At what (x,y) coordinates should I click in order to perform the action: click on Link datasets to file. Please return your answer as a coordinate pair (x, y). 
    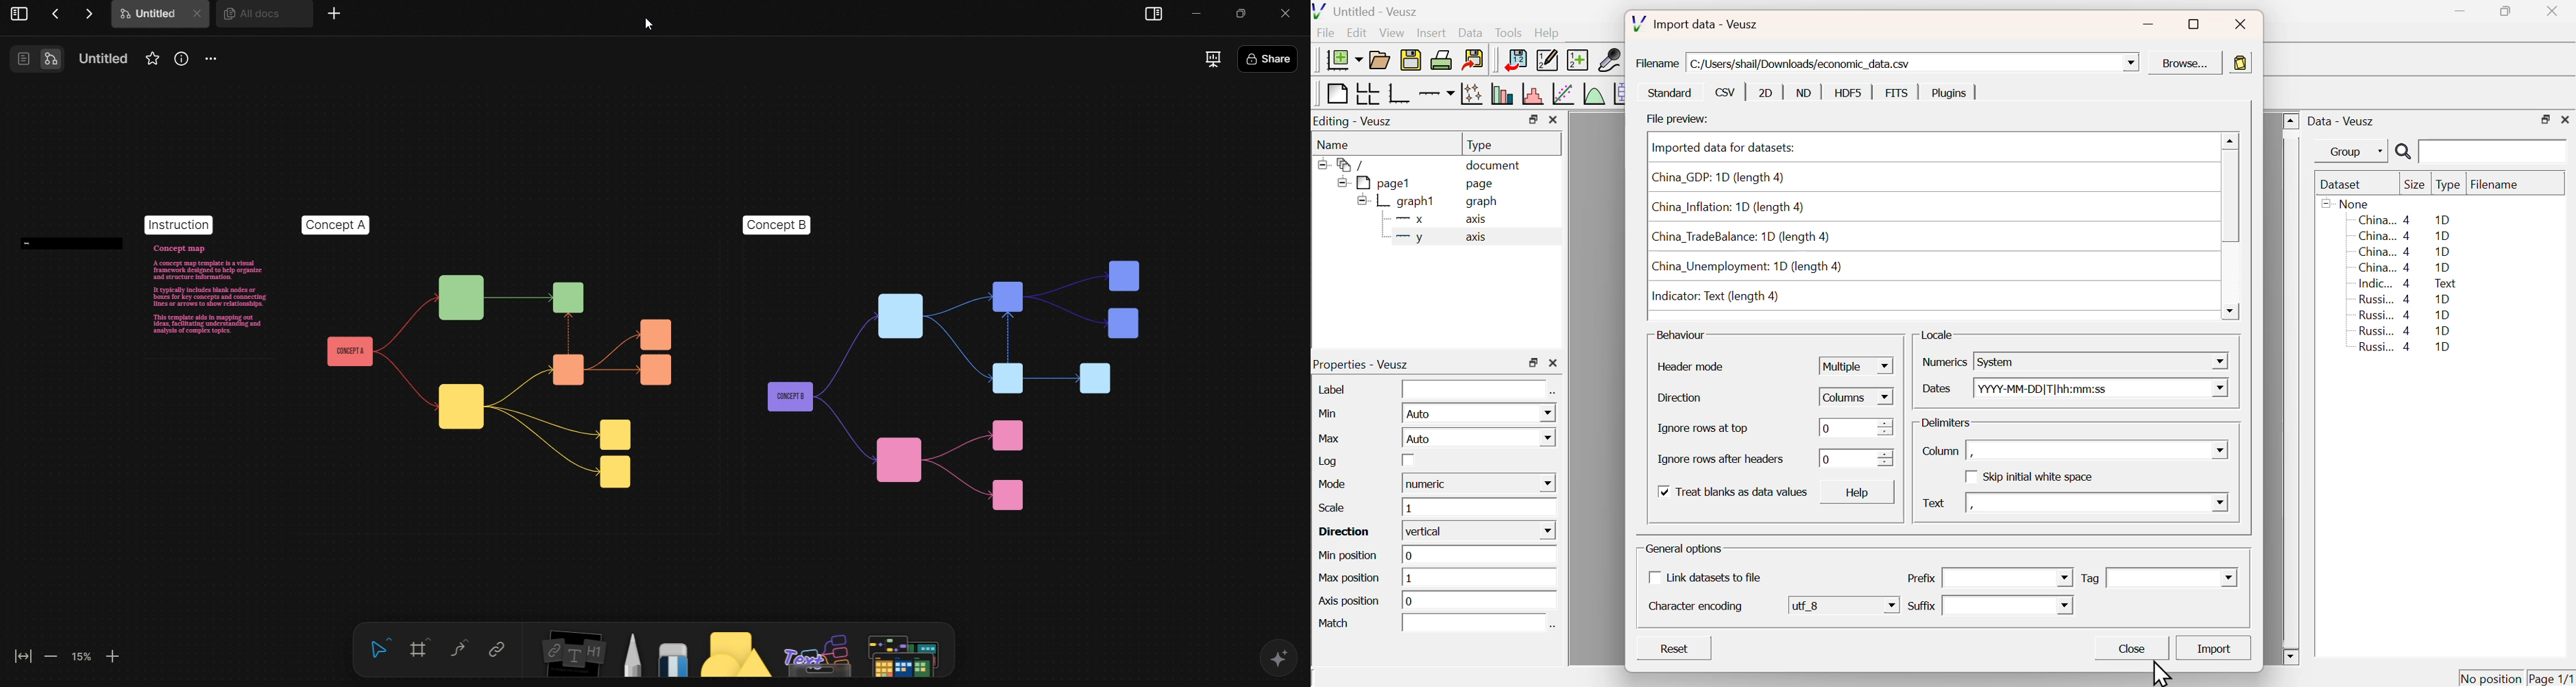
    Looking at the image, I should click on (1714, 579).